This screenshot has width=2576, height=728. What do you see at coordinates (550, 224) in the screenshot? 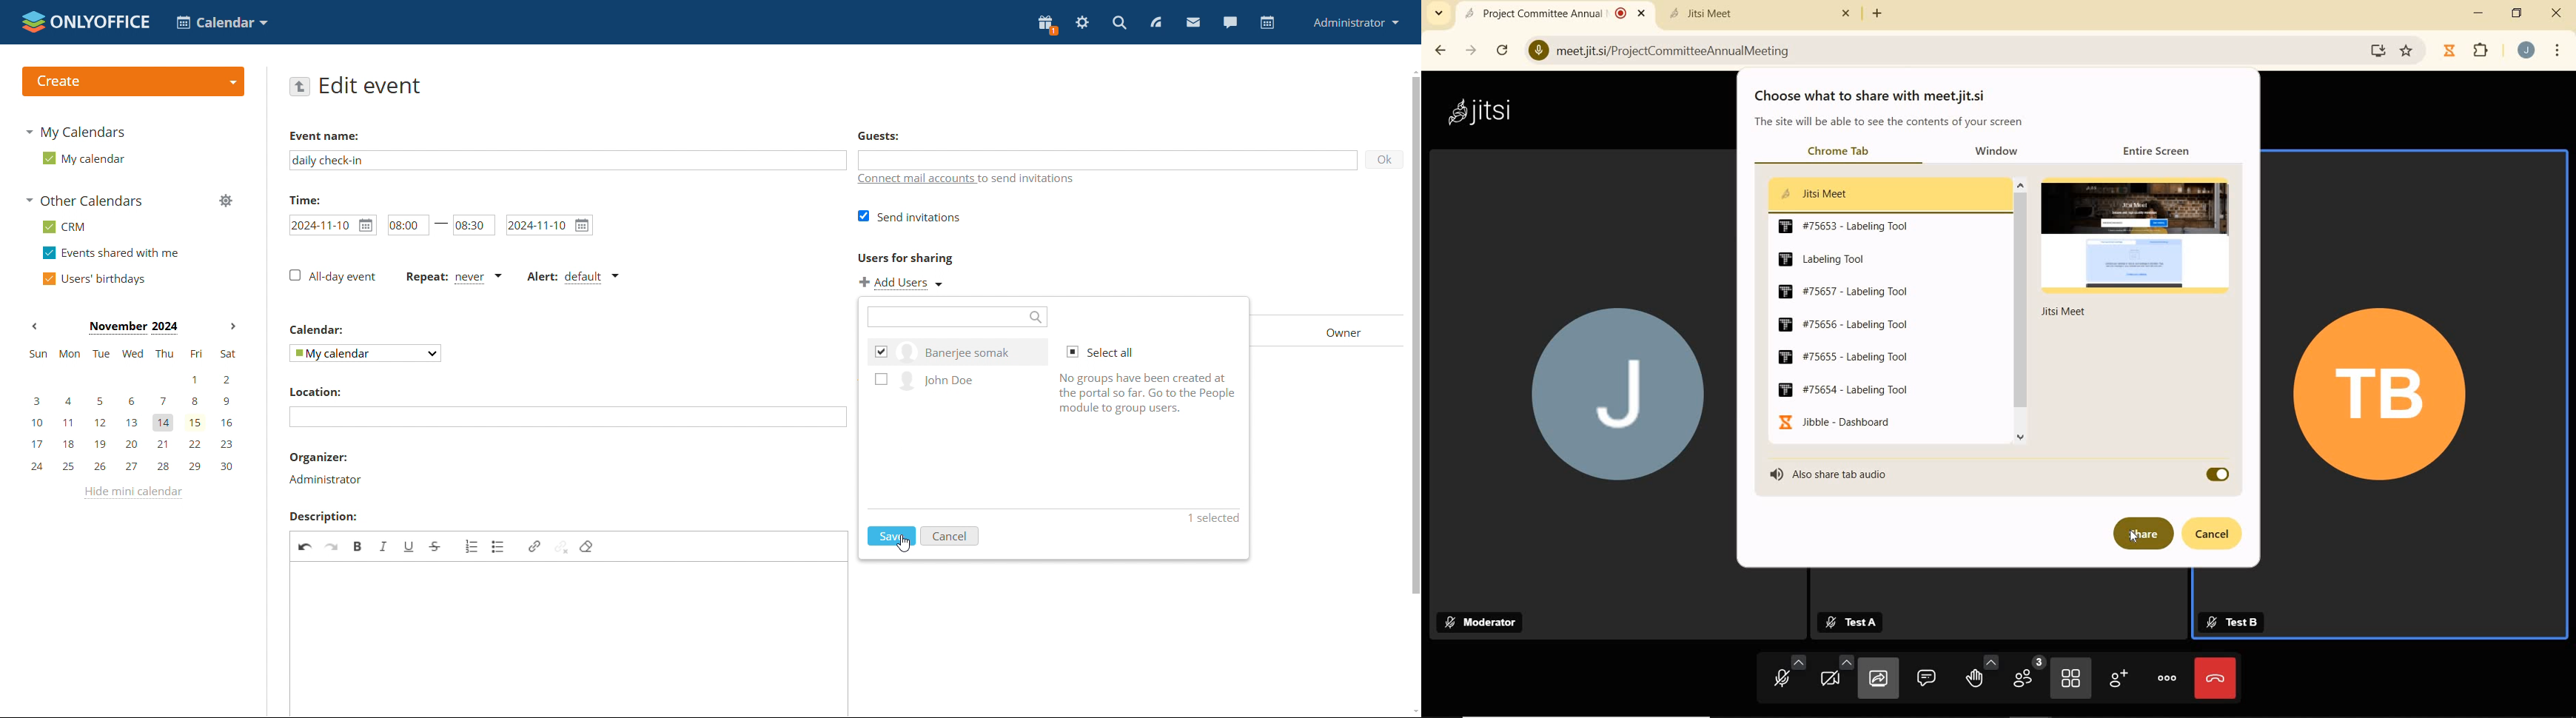
I see `end date` at bounding box center [550, 224].